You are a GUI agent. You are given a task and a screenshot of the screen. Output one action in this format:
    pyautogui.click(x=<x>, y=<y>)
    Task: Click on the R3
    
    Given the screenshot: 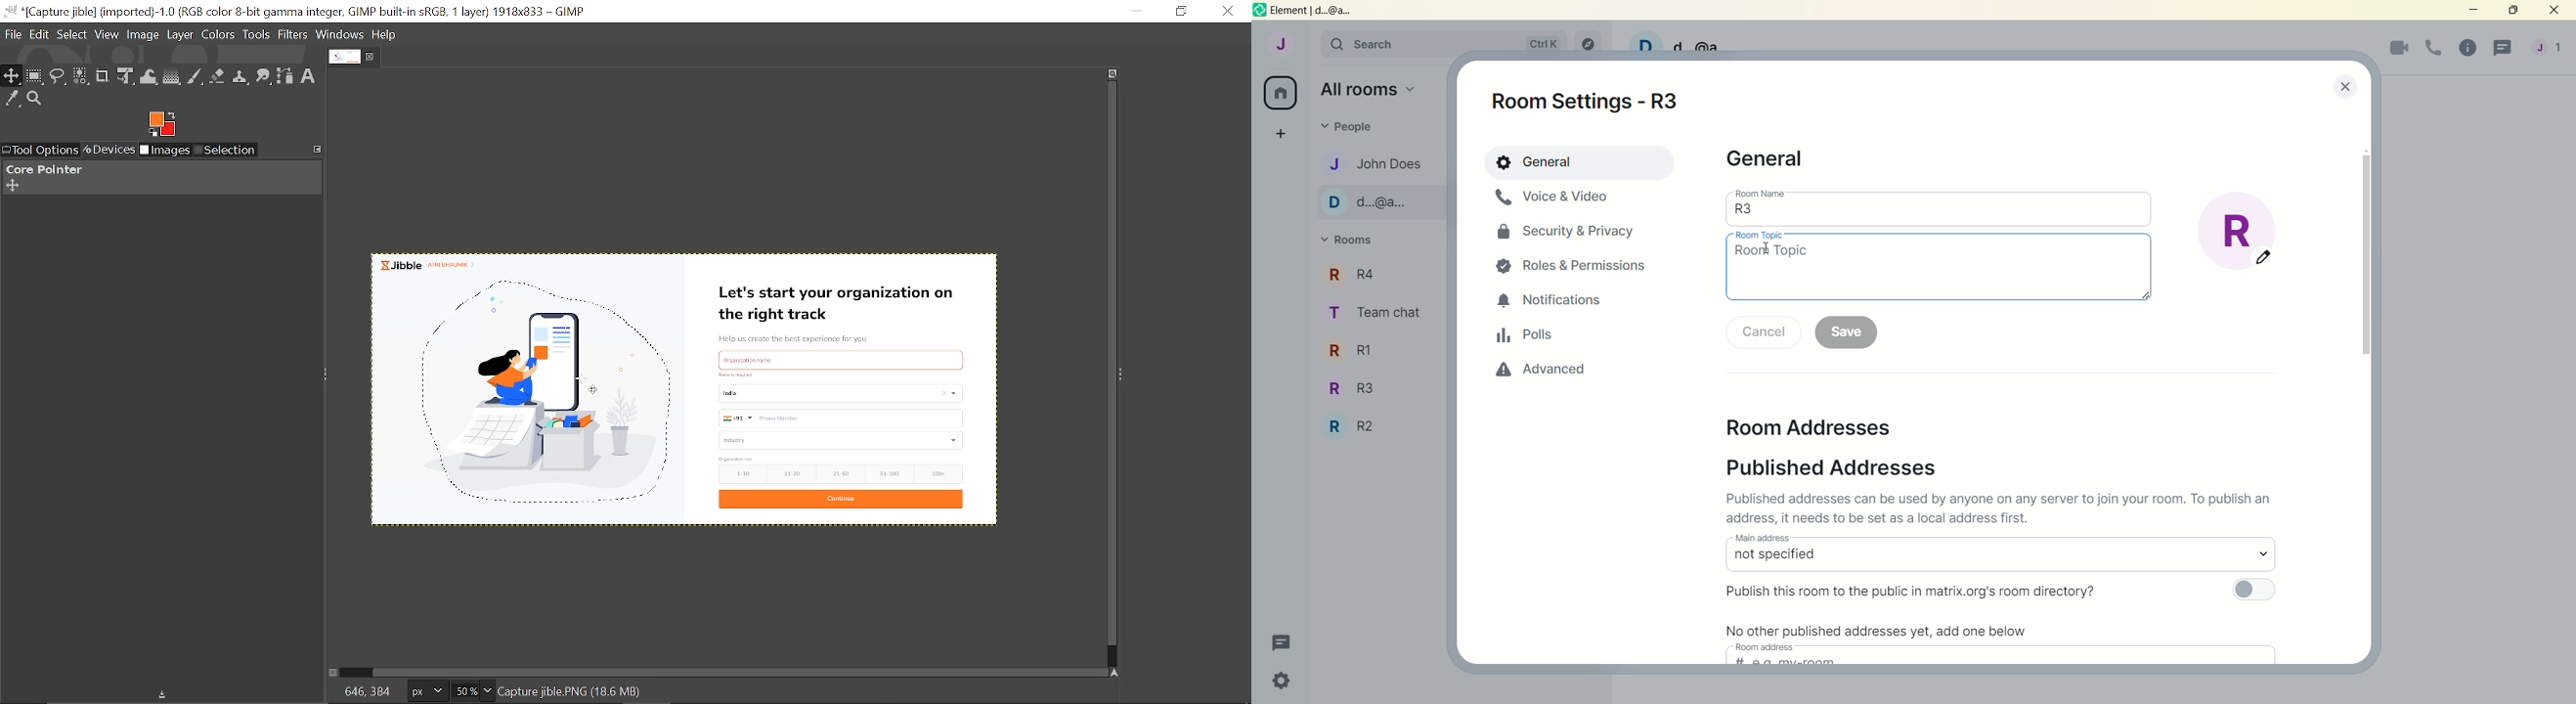 What is the action you would take?
    pyautogui.click(x=1377, y=388)
    